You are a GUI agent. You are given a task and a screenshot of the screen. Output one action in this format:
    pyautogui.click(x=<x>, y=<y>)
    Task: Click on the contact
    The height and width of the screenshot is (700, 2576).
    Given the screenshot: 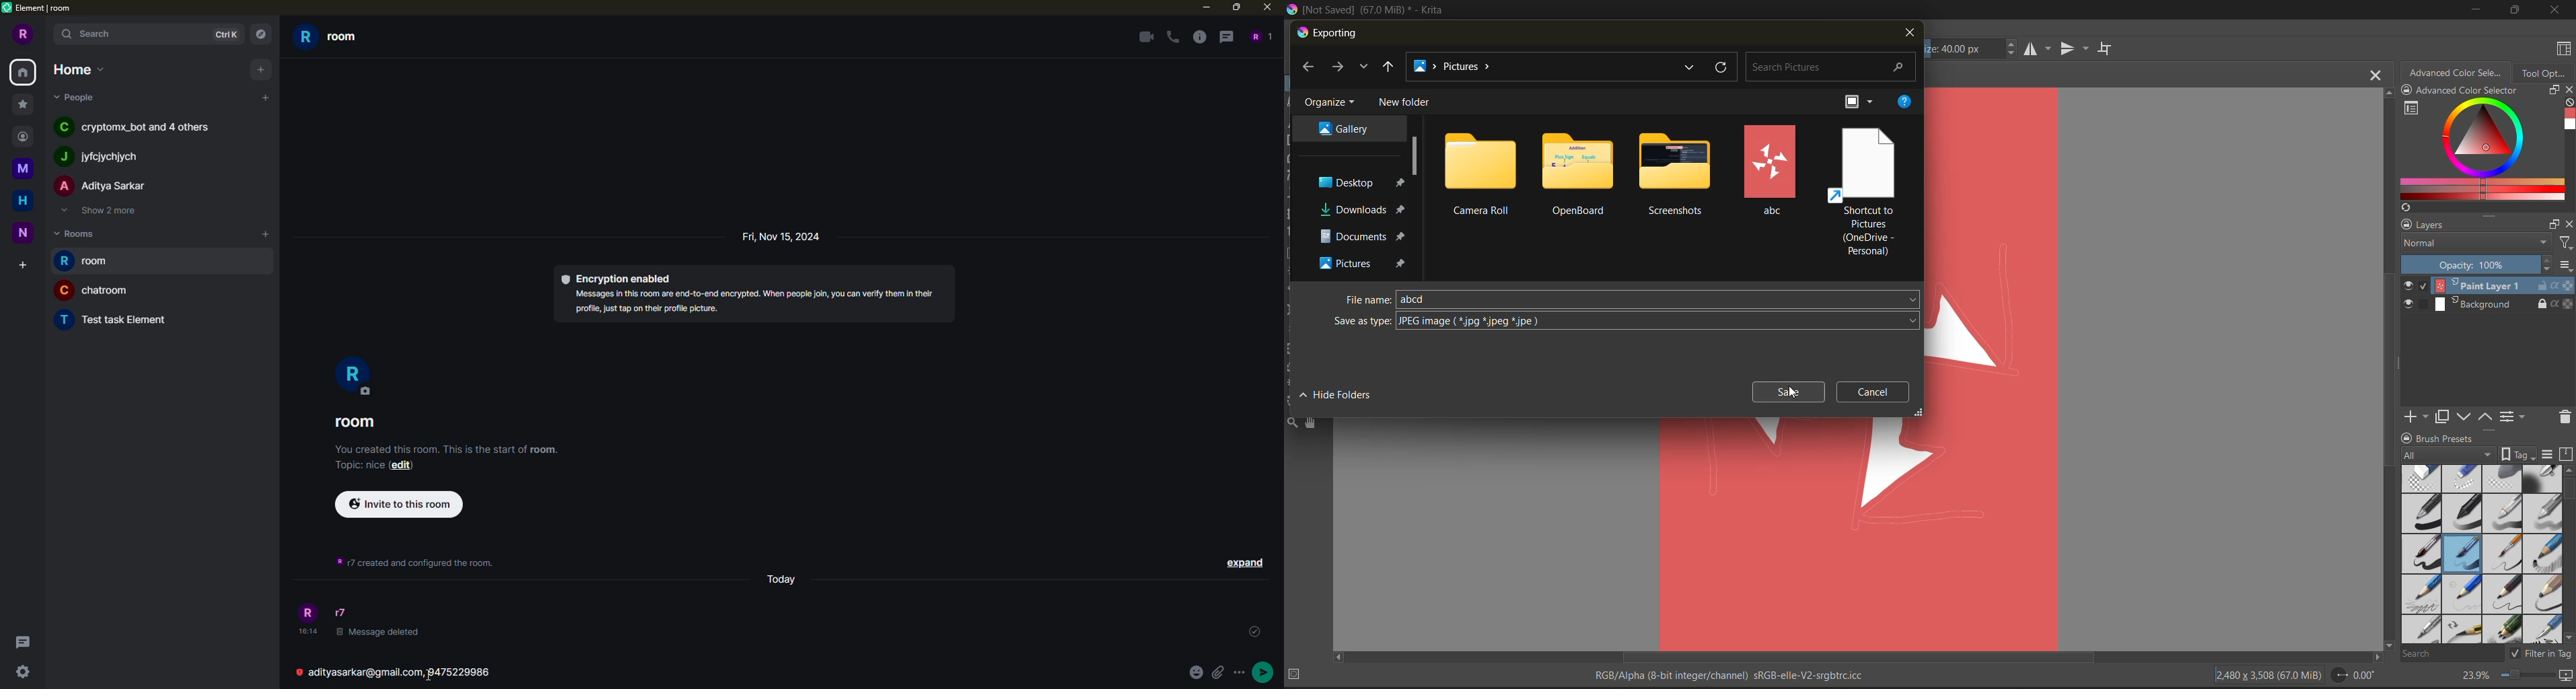 What is the action you would take?
    pyautogui.click(x=26, y=135)
    